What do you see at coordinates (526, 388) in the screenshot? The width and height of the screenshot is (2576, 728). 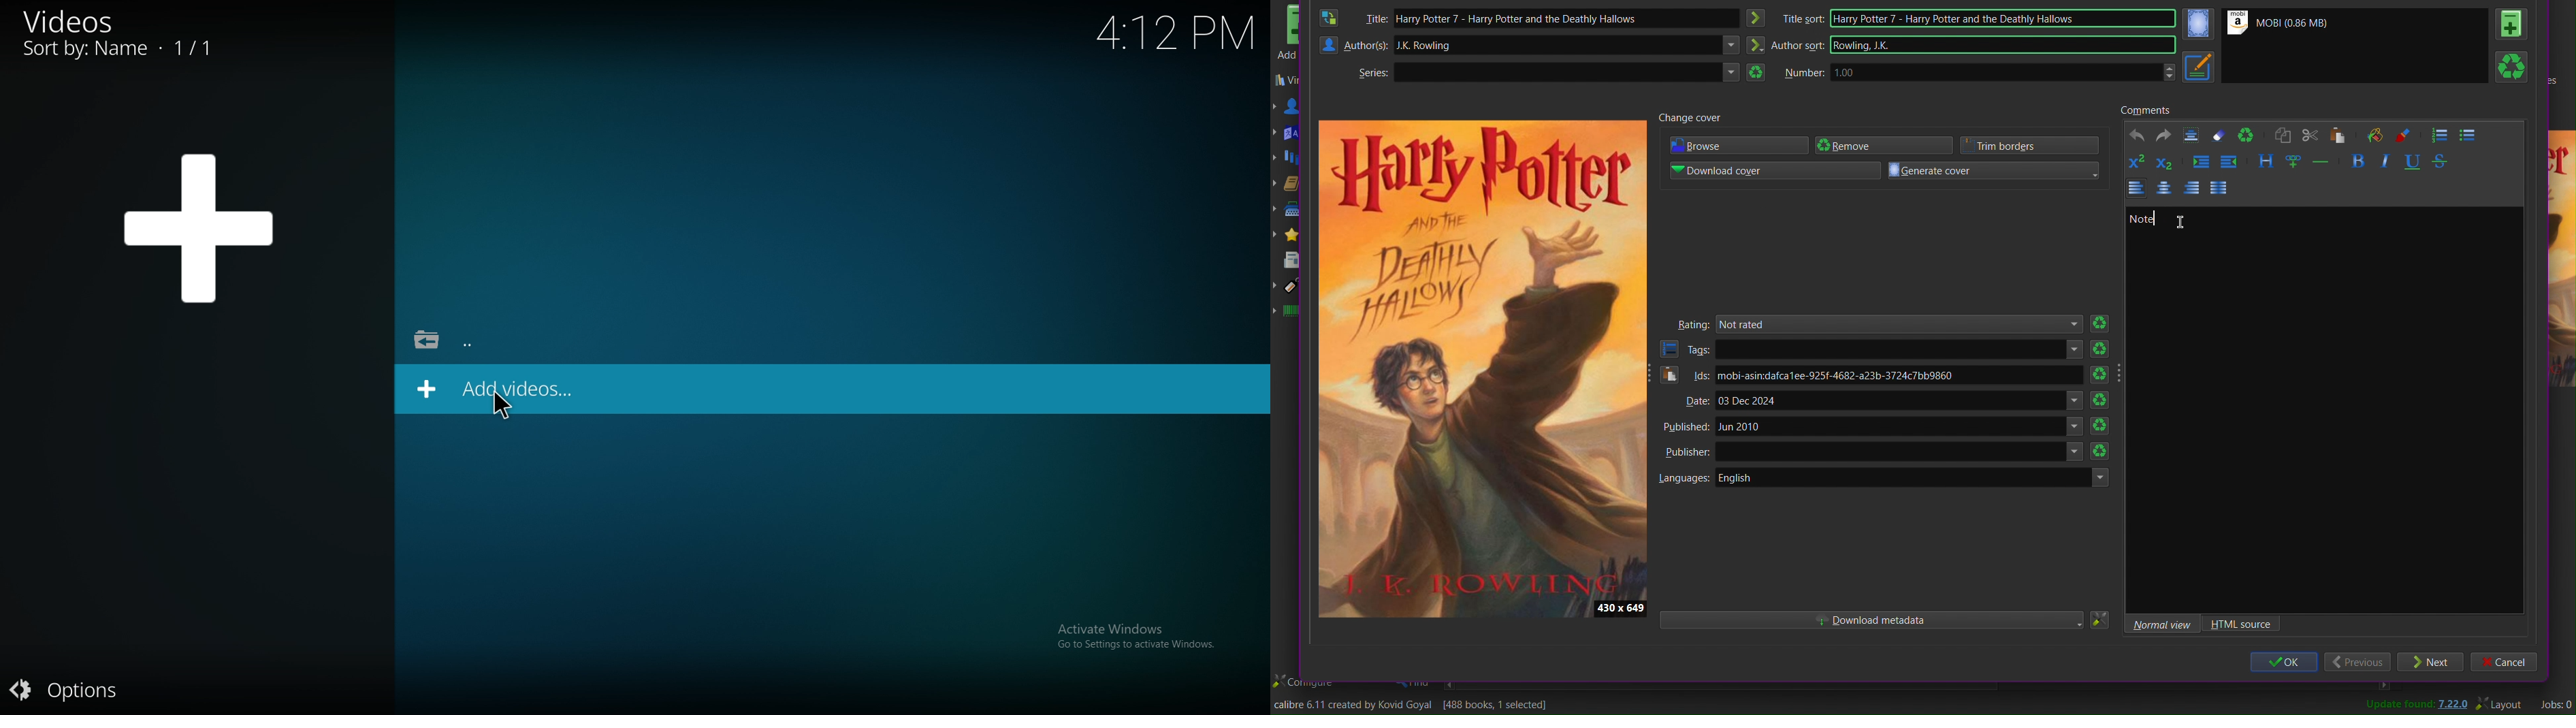 I see `add videos` at bounding box center [526, 388].